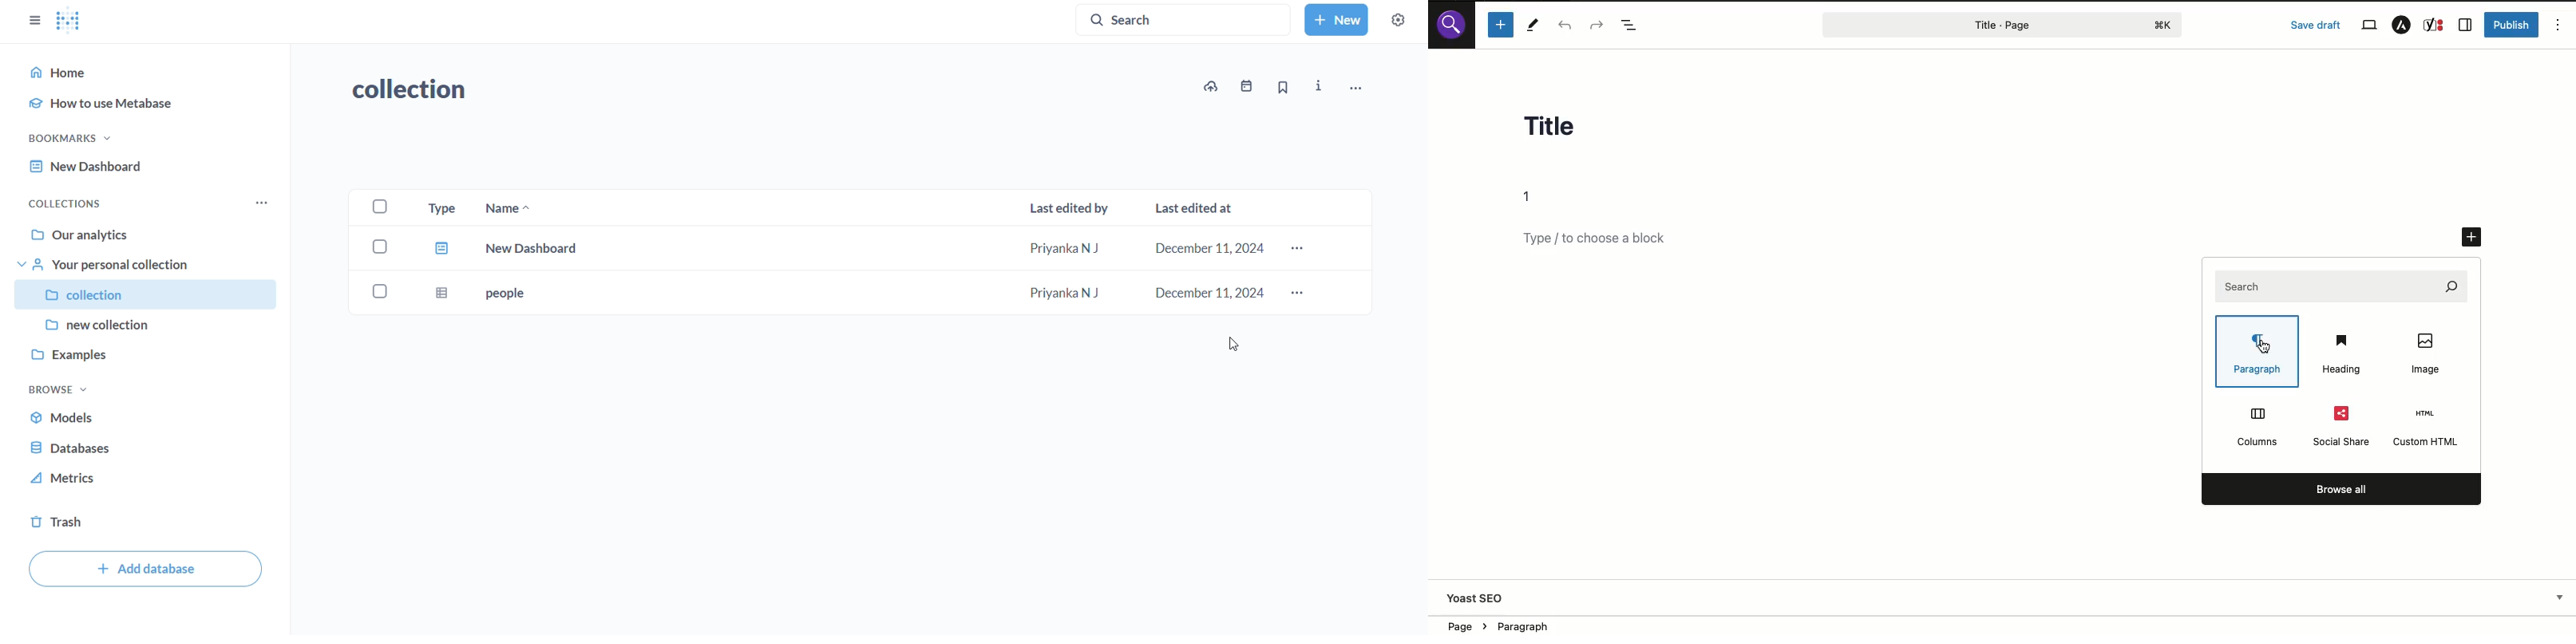  I want to click on collection, so click(137, 295).